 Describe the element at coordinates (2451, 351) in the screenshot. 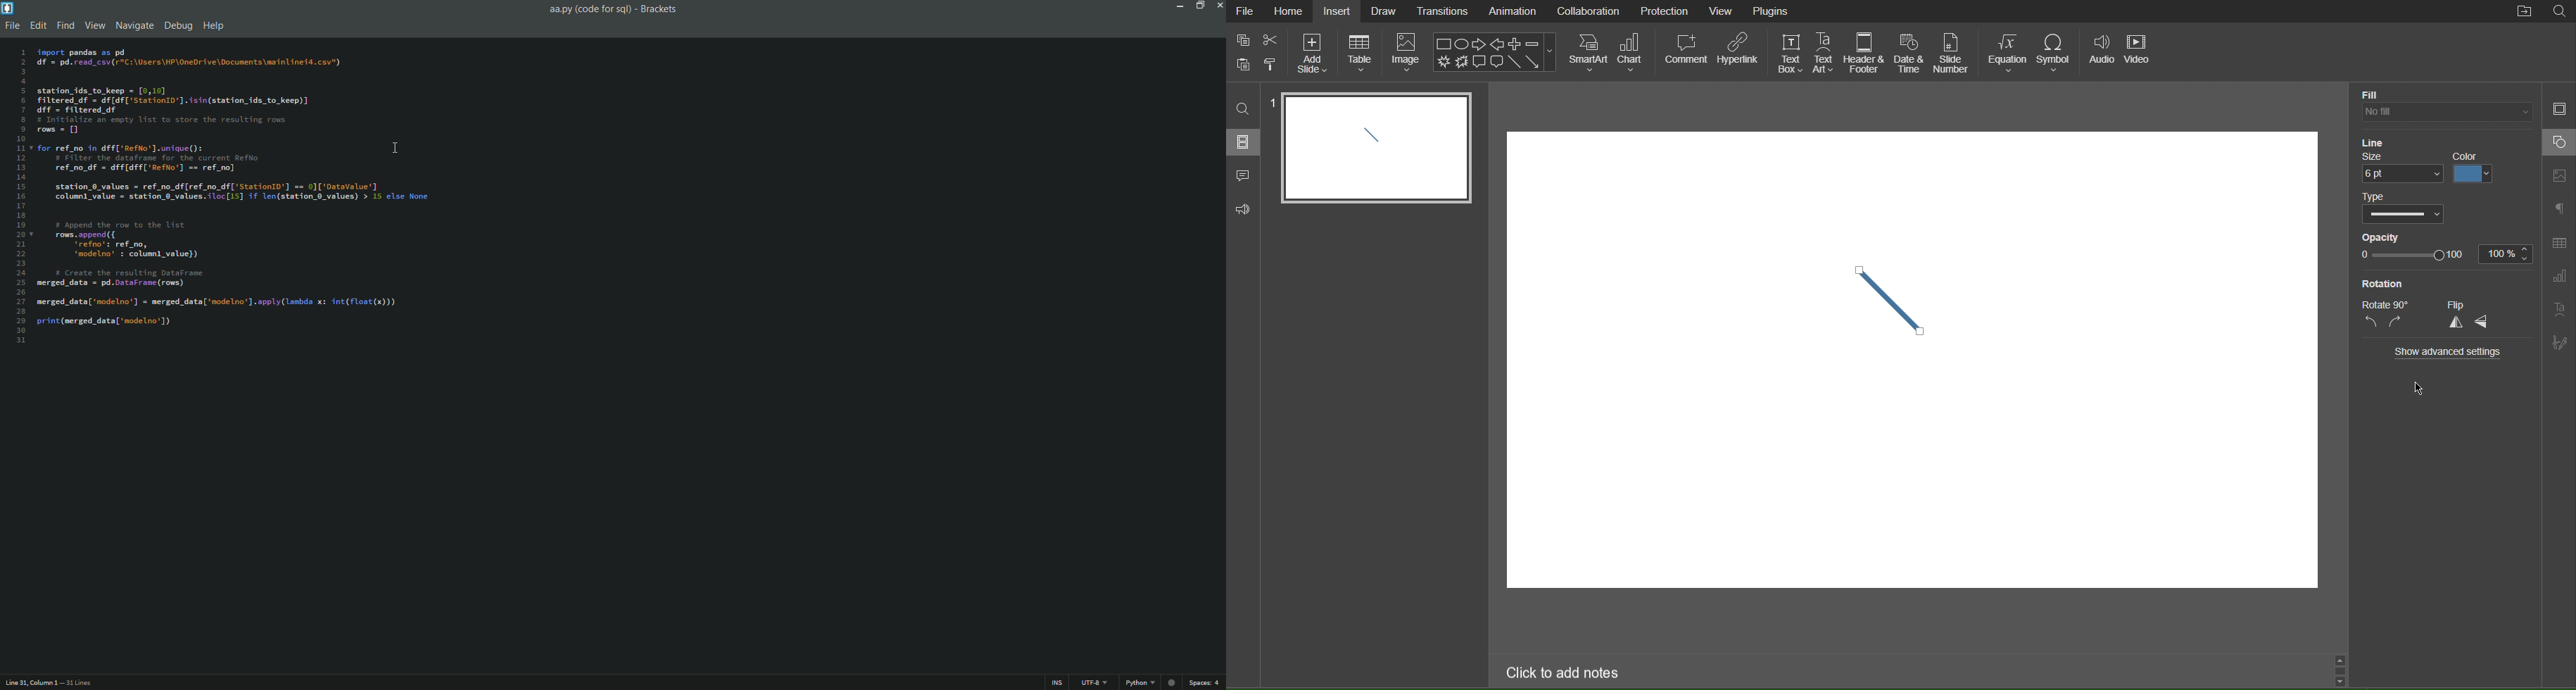

I see `Show advanced settings` at that location.